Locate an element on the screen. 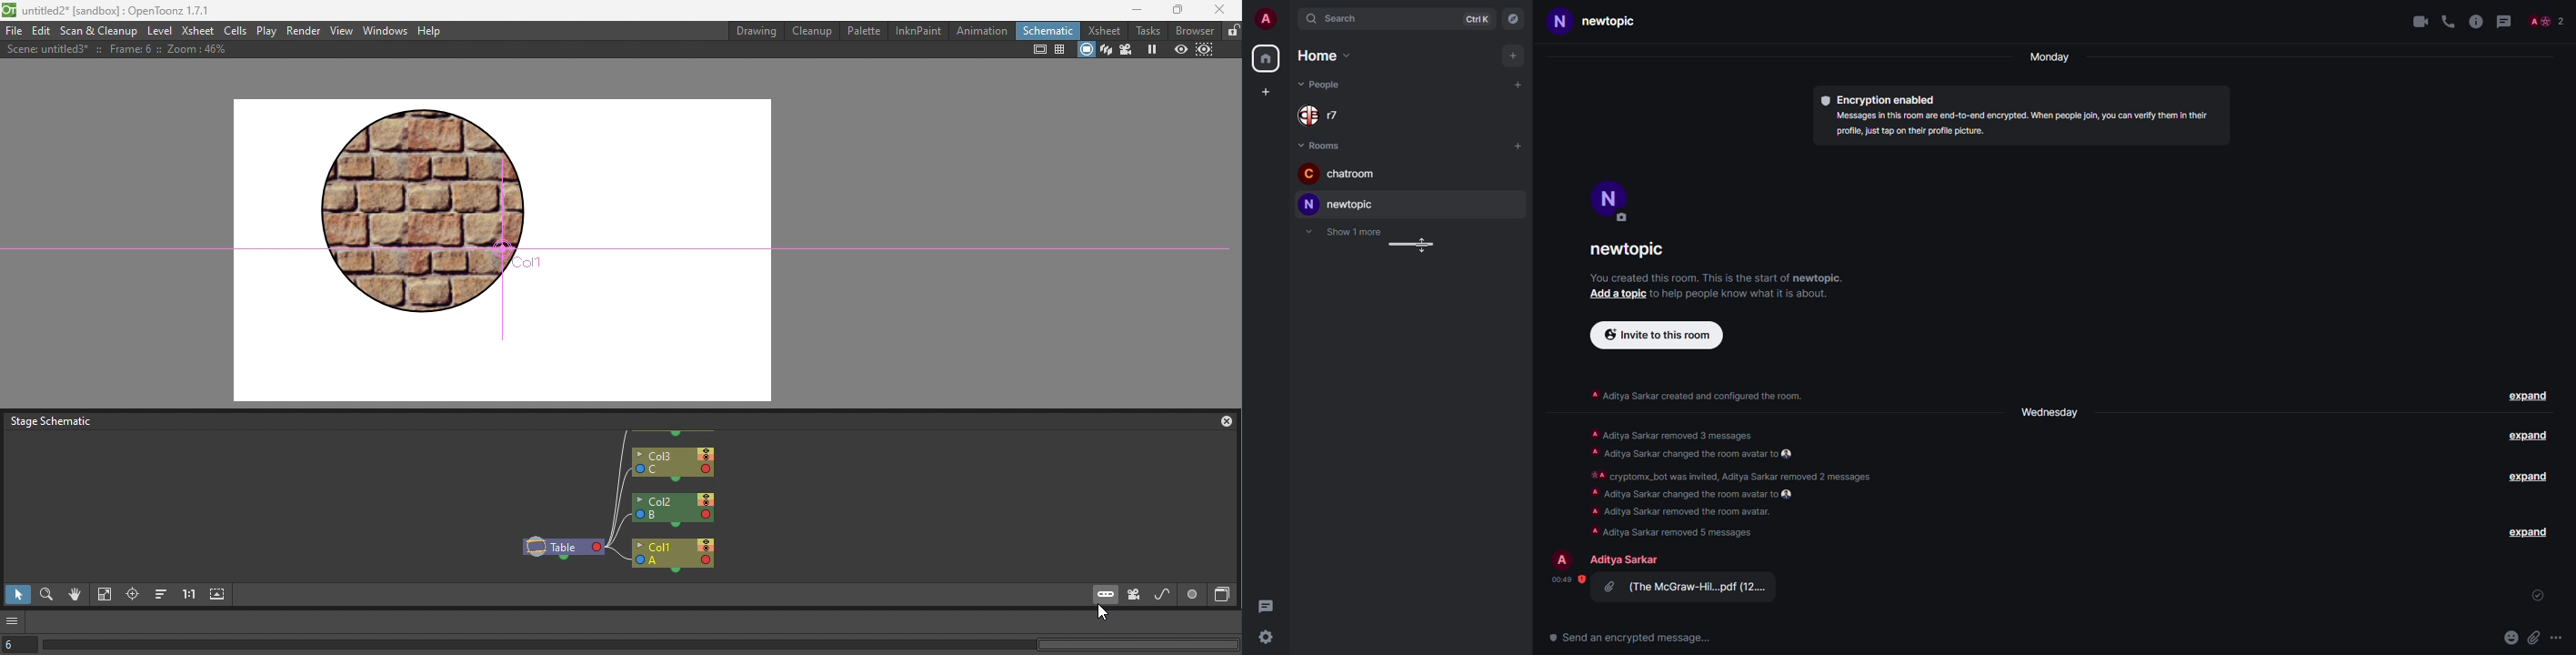 This screenshot has width=2576, height=672. Minimize is located at coordinates (1129, 10).